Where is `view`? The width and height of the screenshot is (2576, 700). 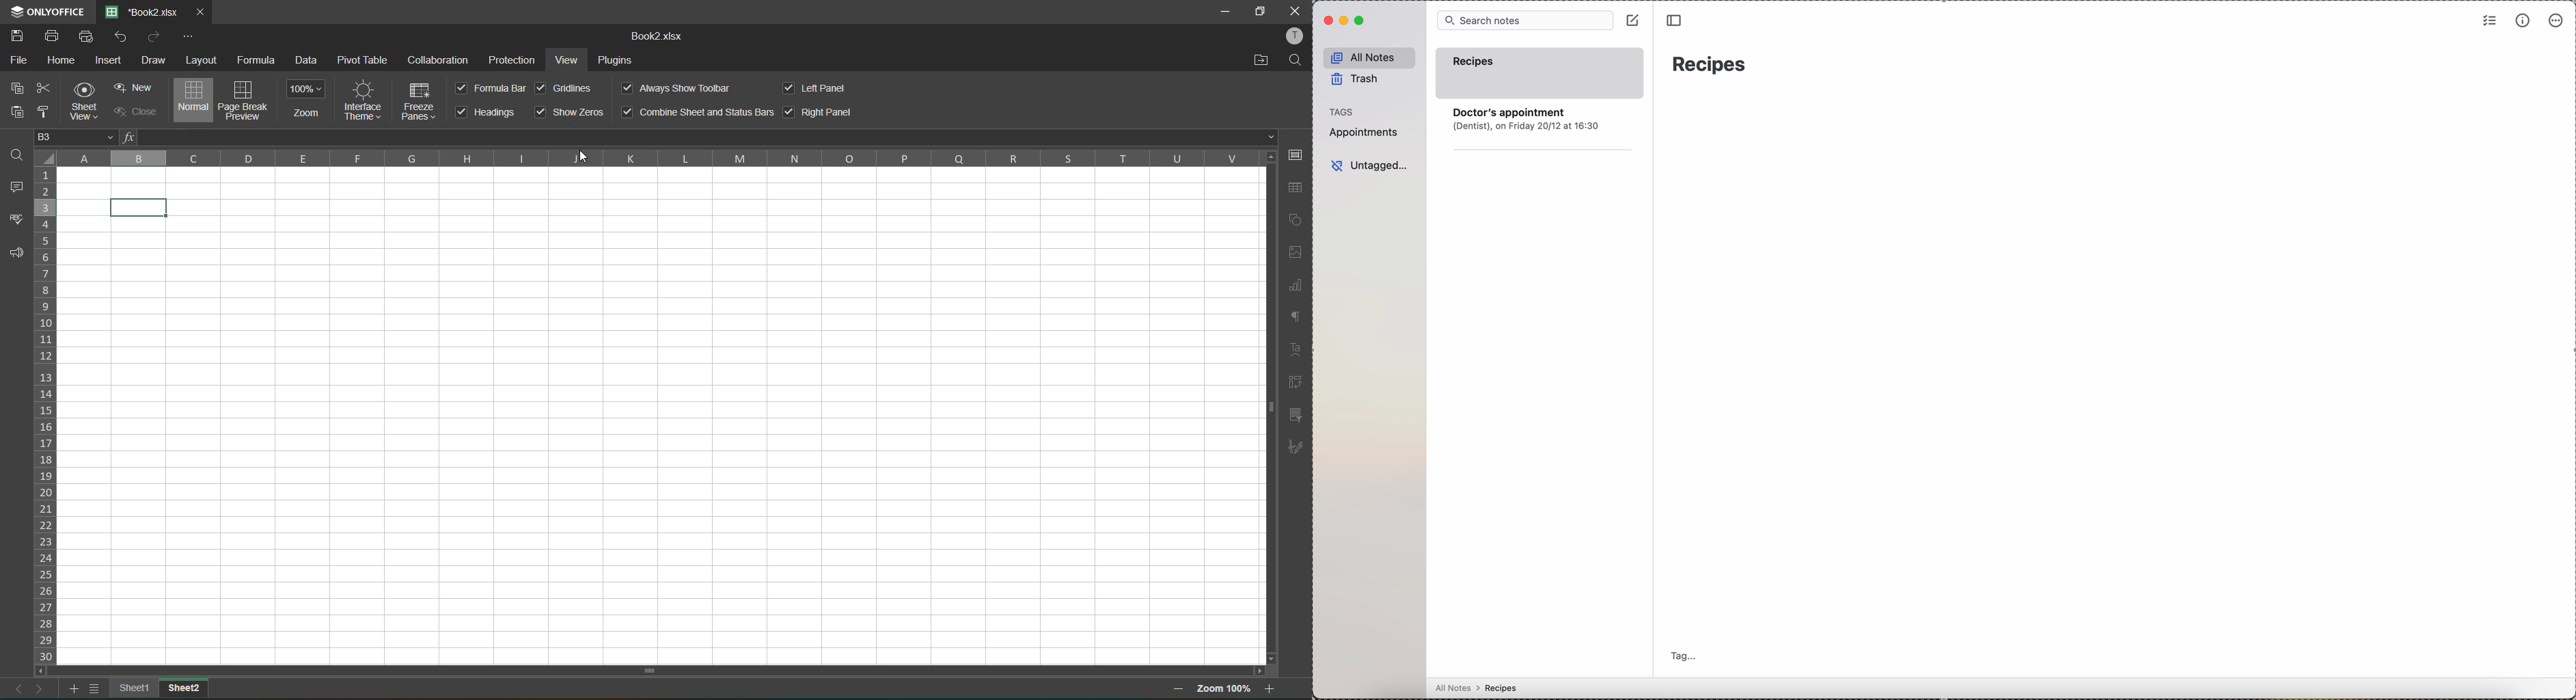 view is located at coordinates (571, 60).